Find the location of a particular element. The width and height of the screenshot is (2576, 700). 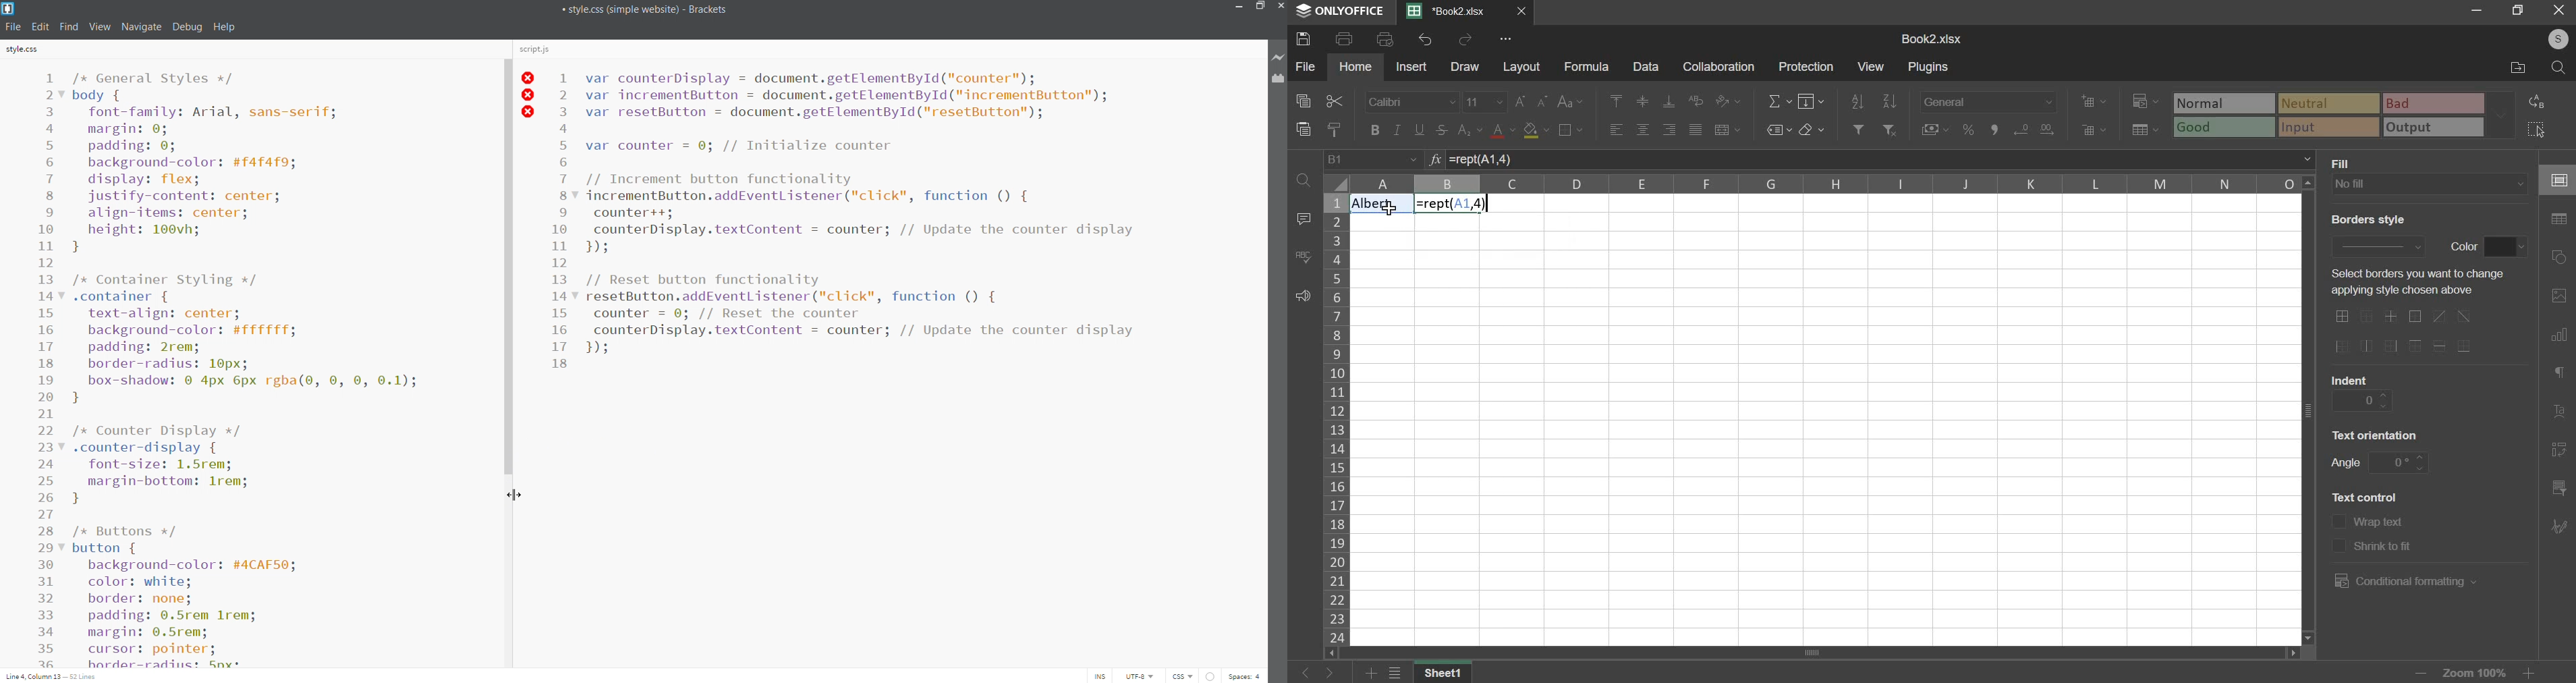

text color is located at coordinates (1503, 132).